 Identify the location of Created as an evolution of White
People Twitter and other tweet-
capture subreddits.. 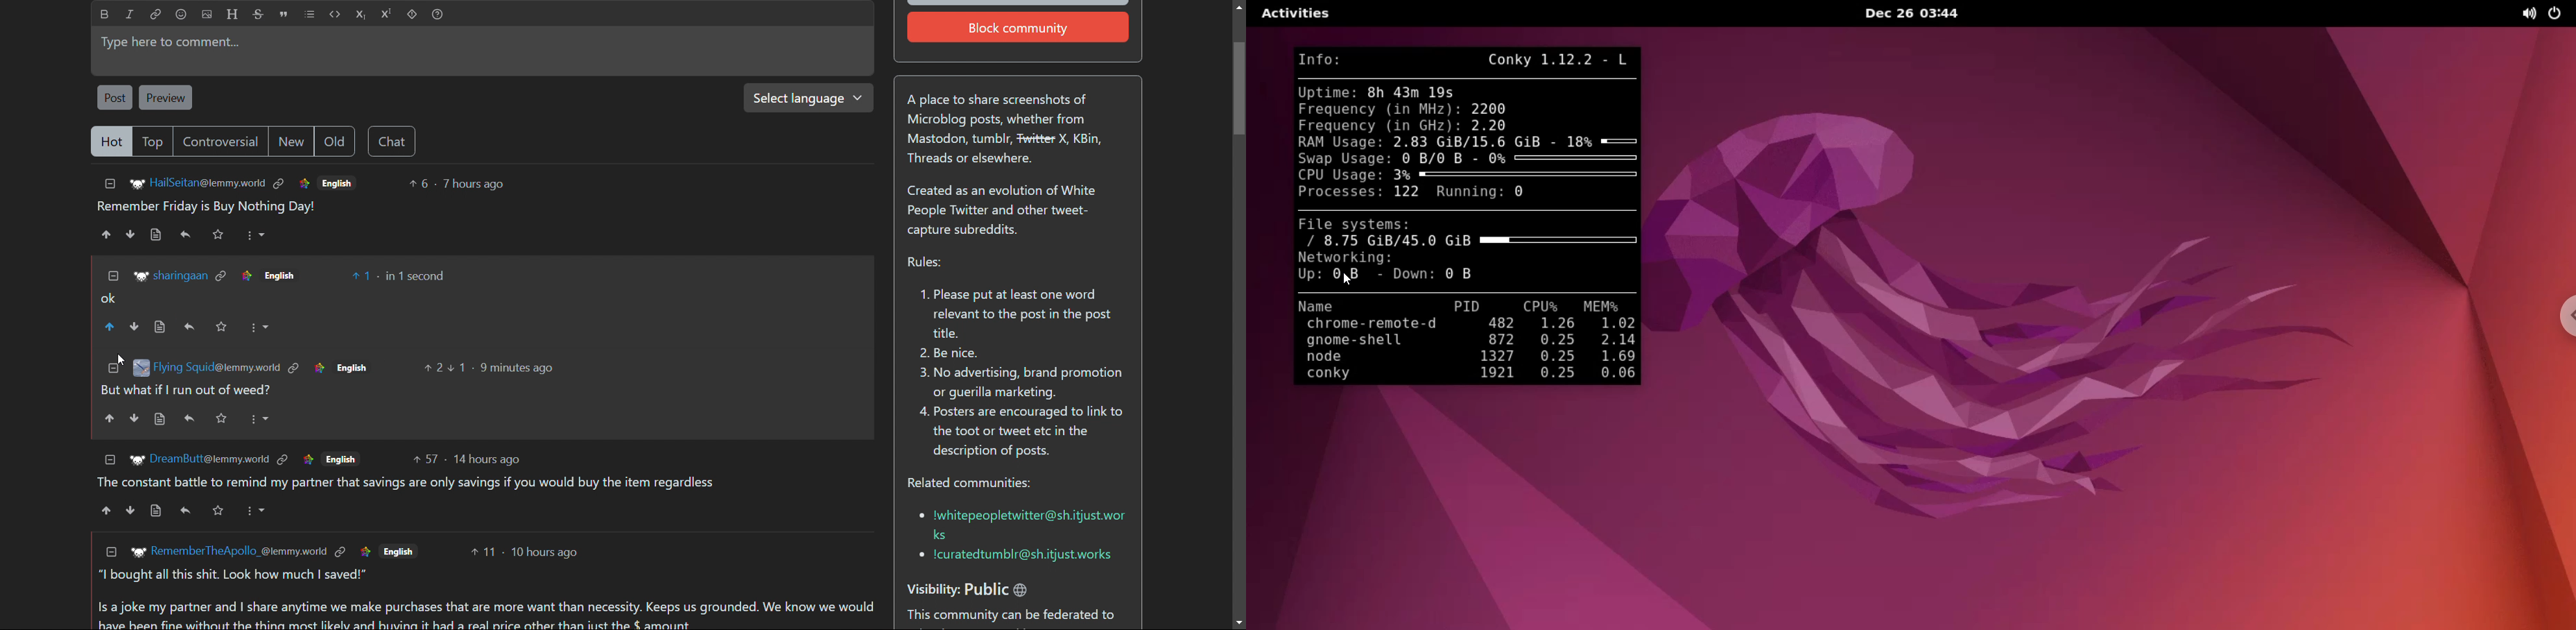
(1009, 211).